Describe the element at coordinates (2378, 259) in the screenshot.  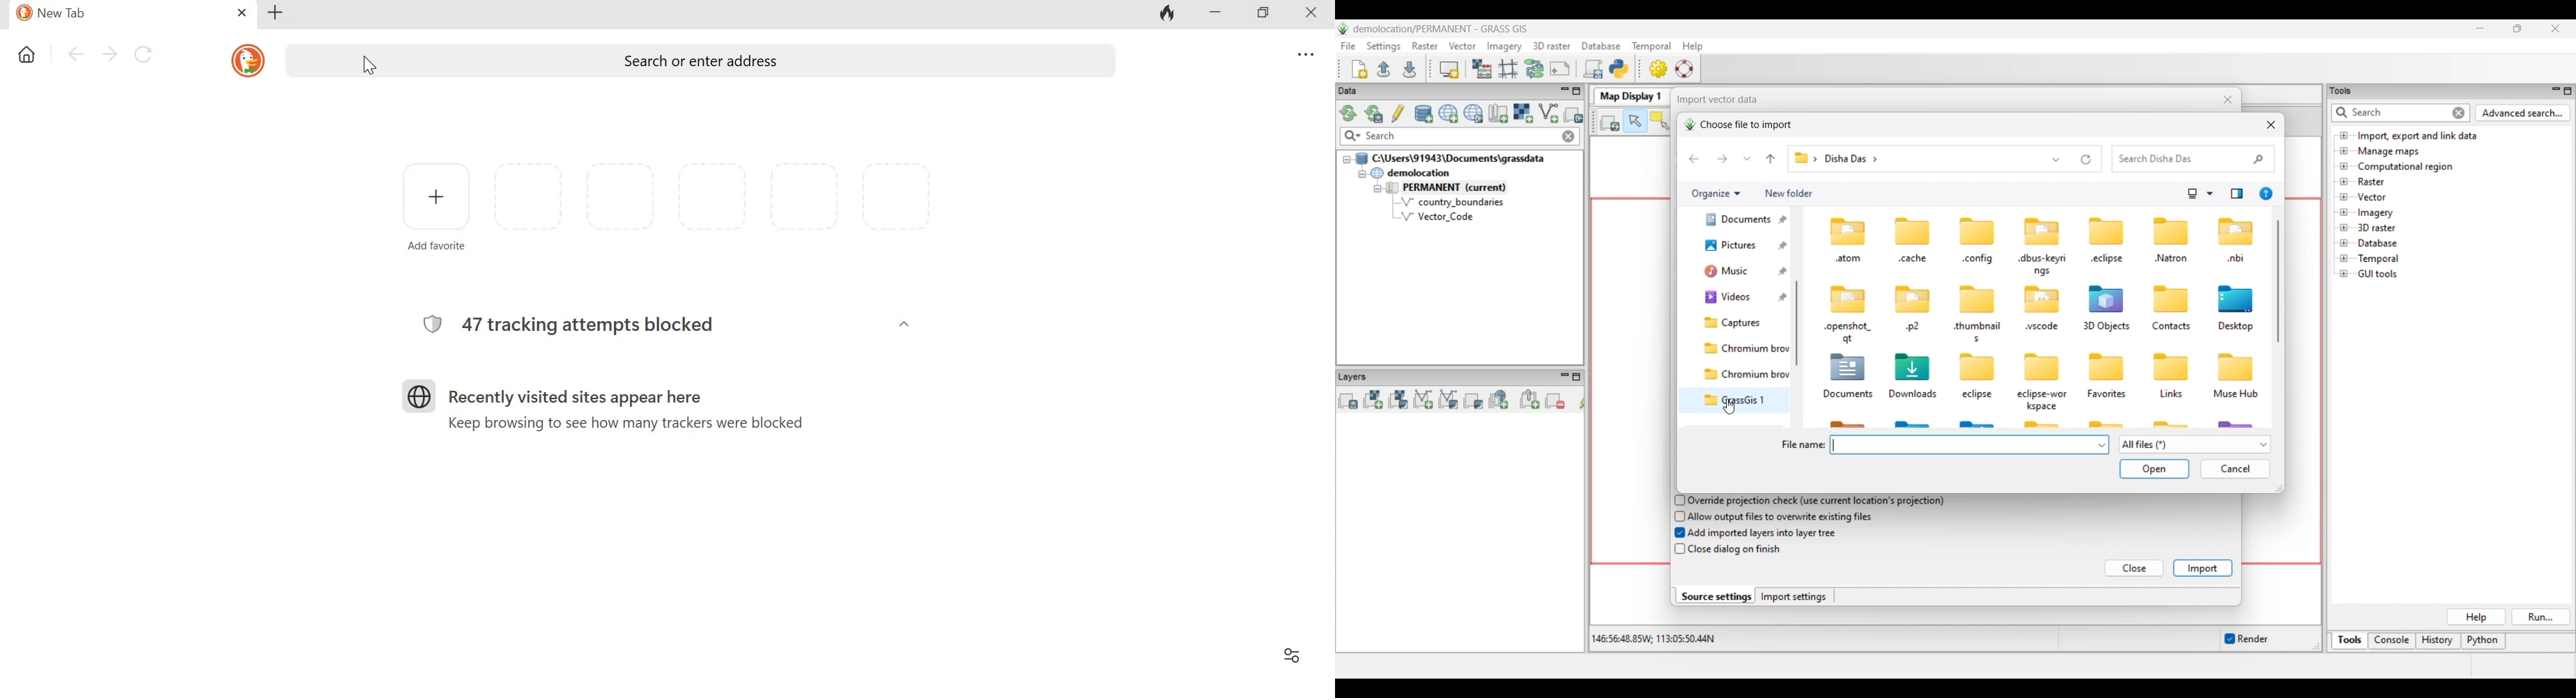
I see `Double click to see files under Temporal` at that location.